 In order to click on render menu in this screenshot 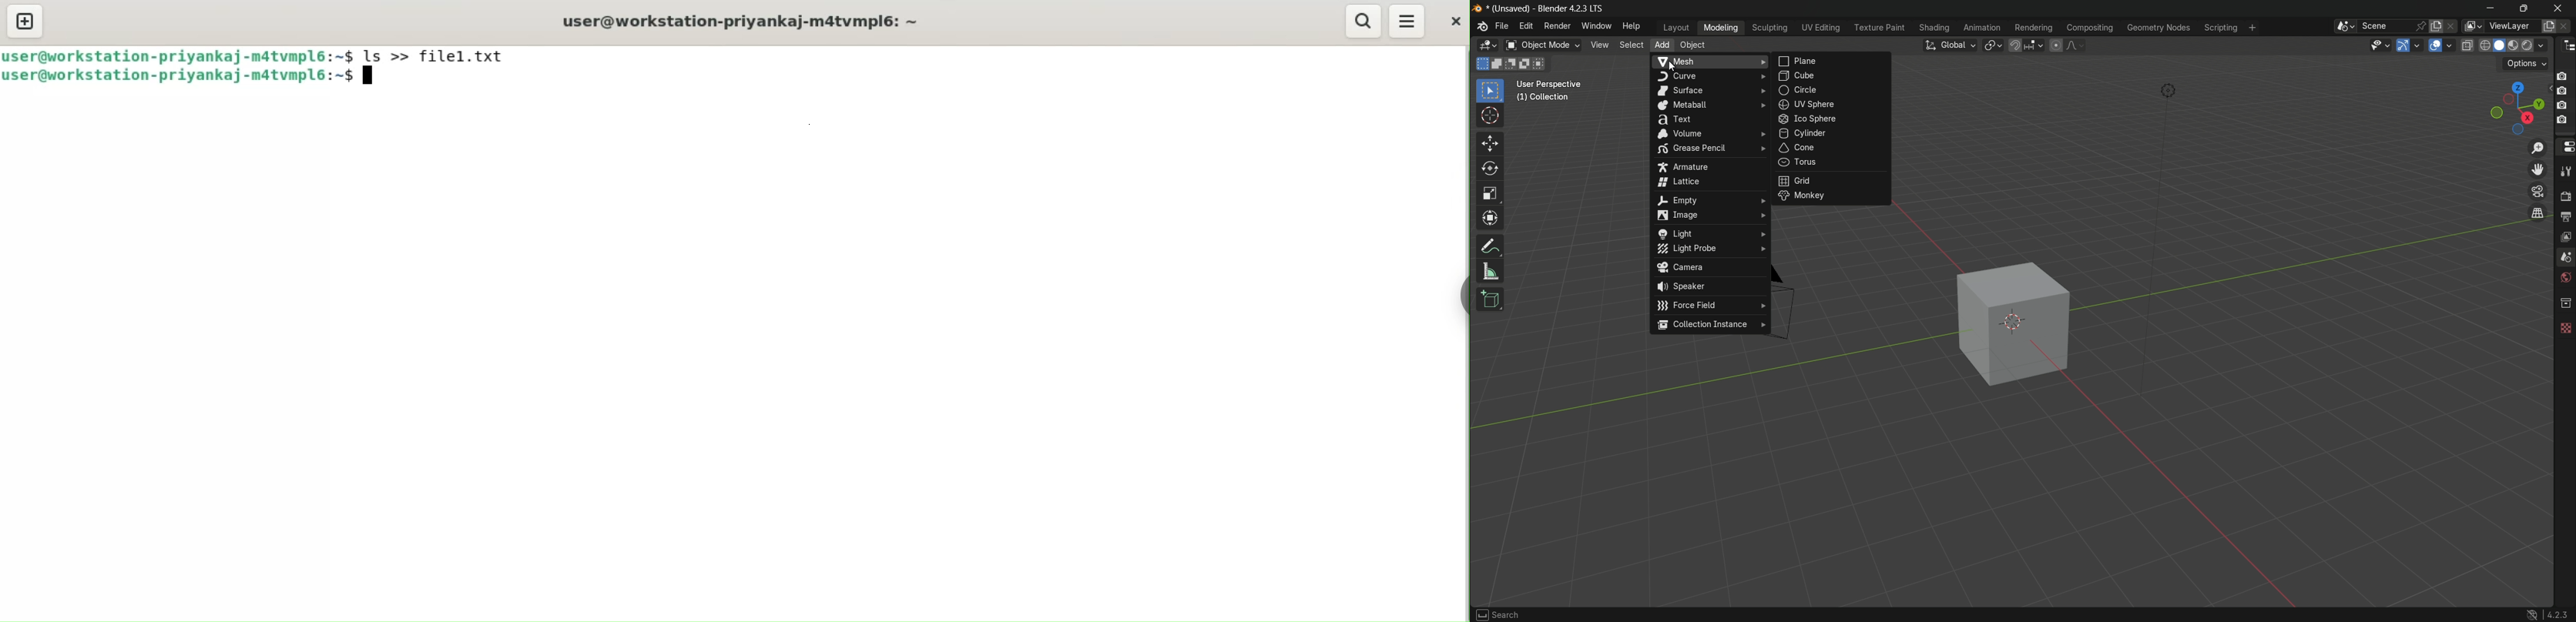, I will do `click(1557, 26)`.